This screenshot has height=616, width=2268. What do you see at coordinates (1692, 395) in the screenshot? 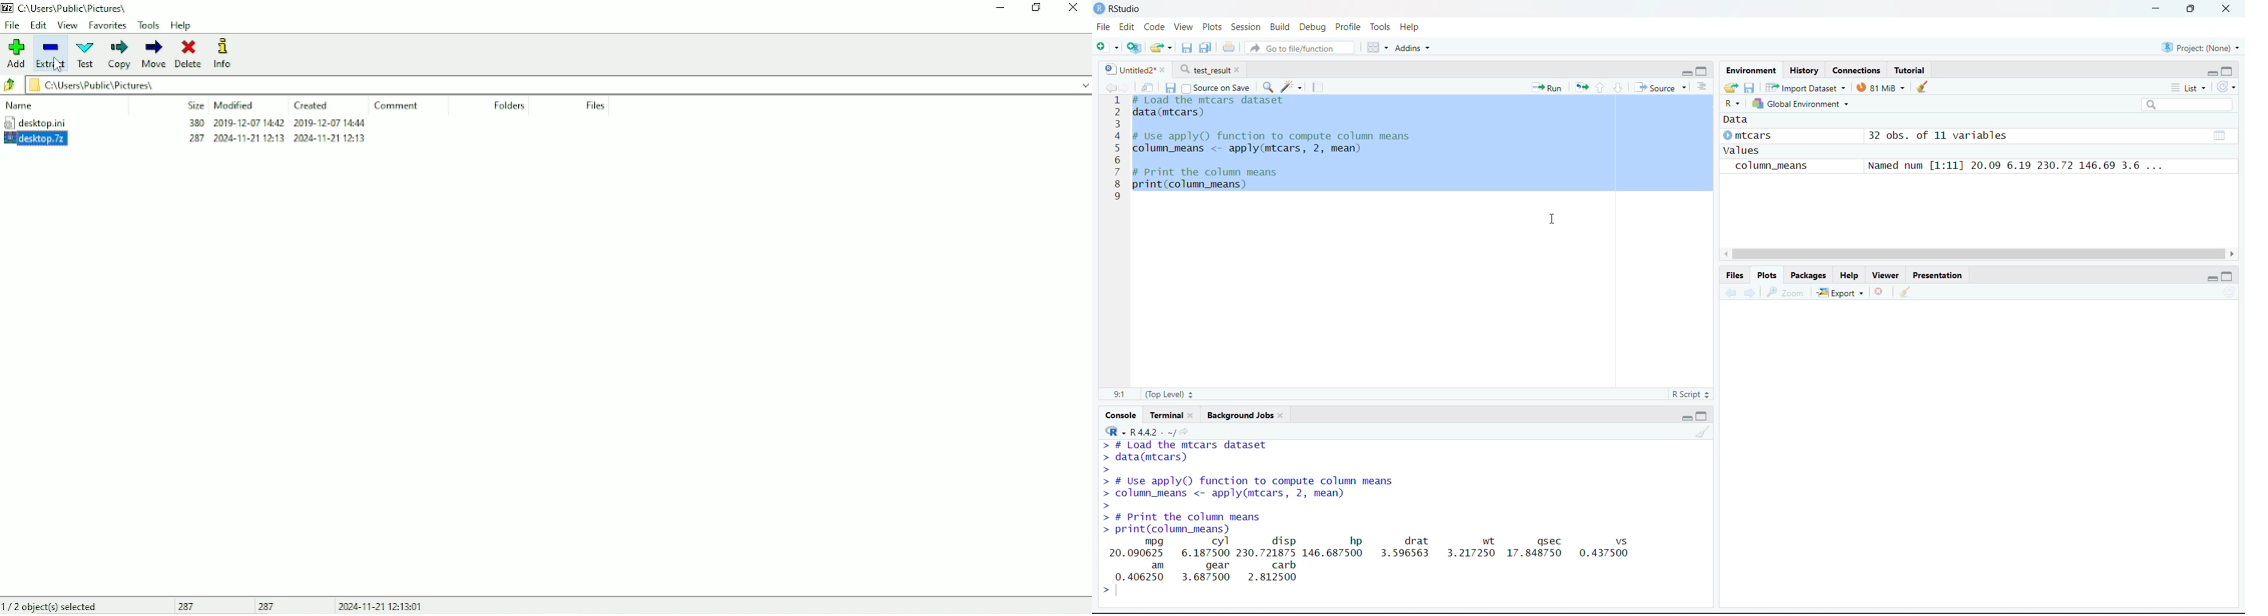
I see `R Script` at bounding box center [1692, 395].